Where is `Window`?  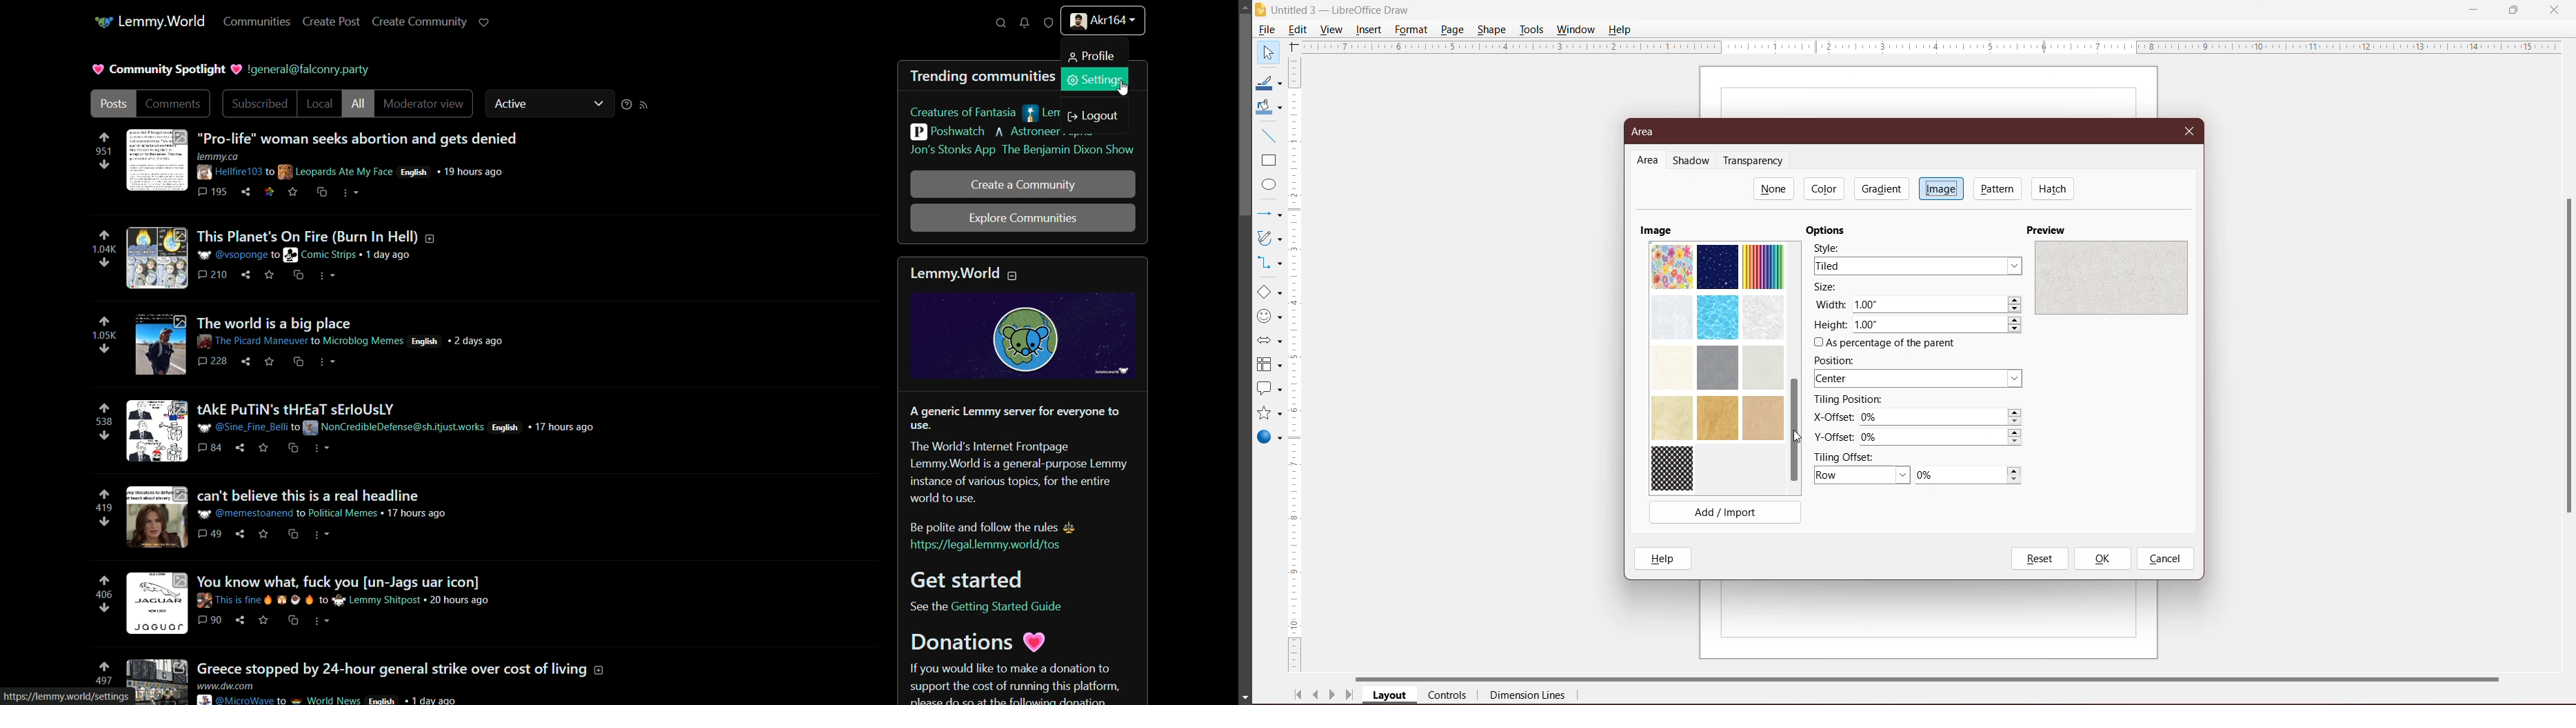
Window is located at coordinates (1576, 30).